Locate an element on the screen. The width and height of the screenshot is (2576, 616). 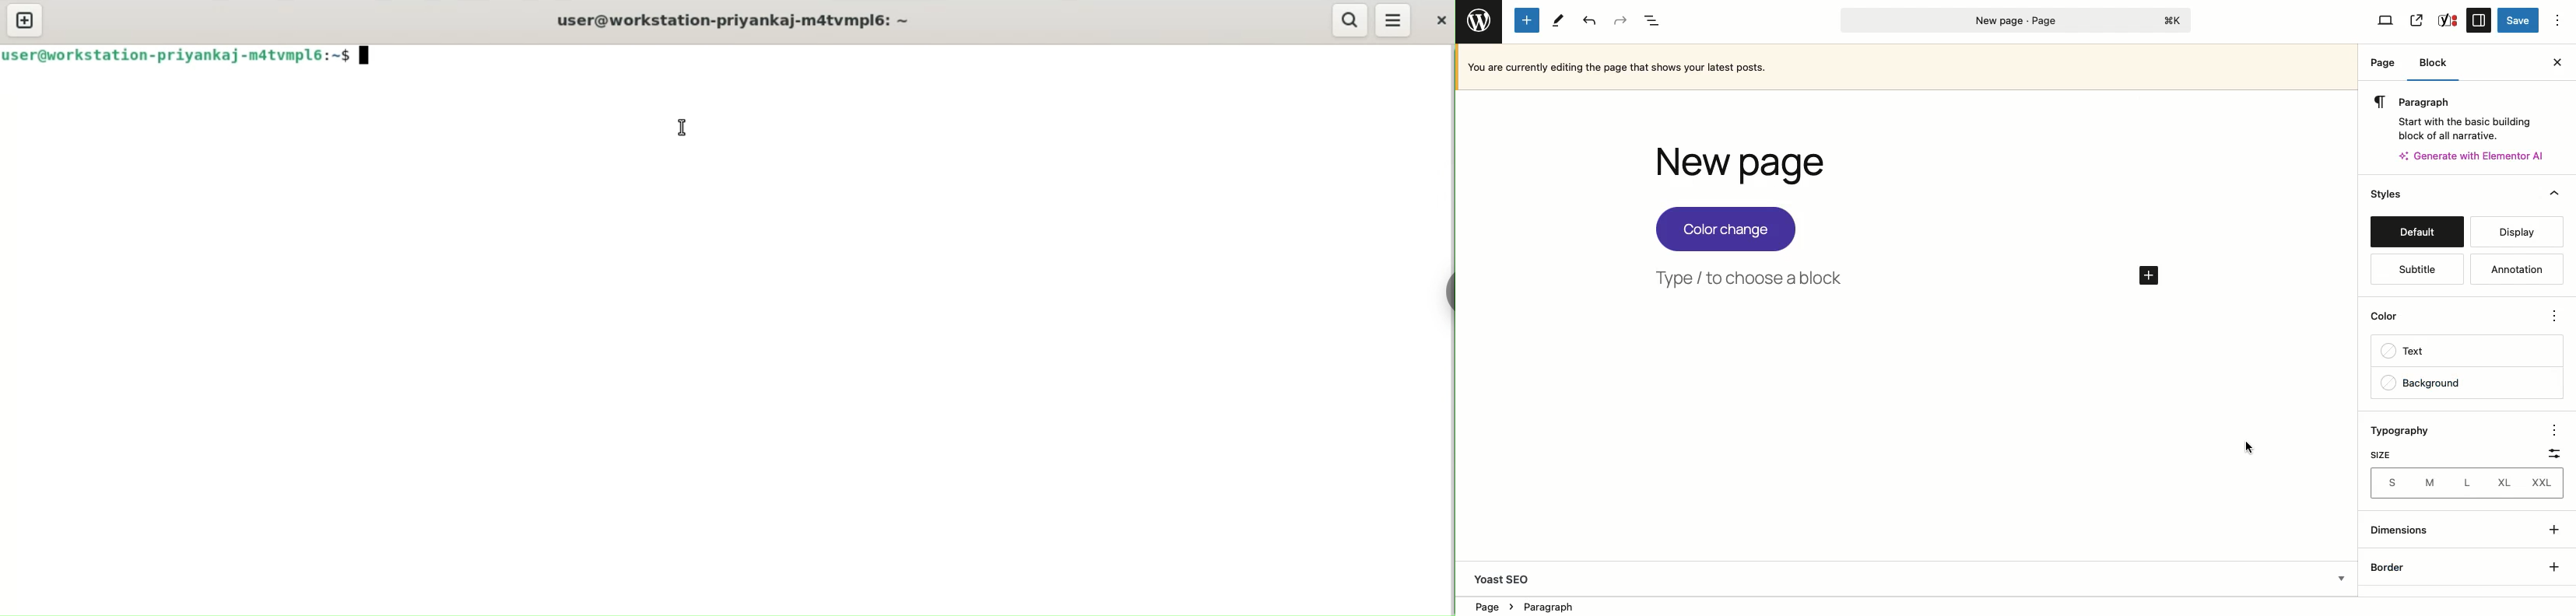
Save is located at coordinates (2519, 21).